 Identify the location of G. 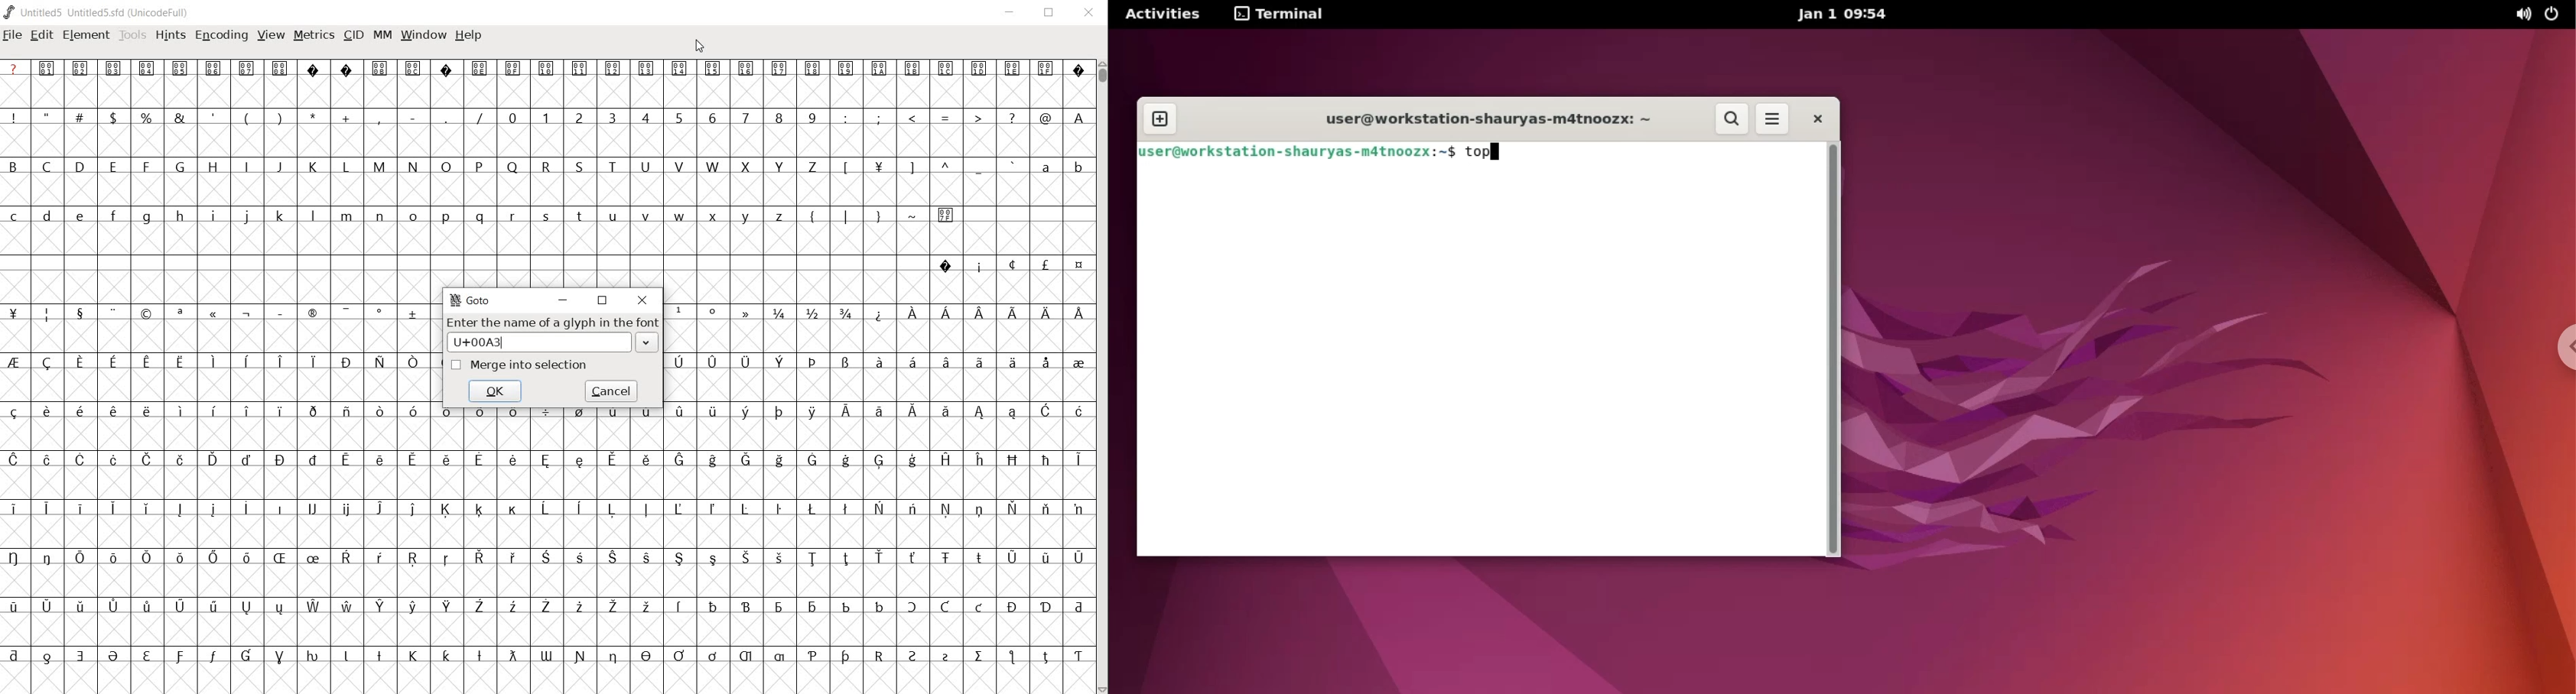
(179, 166).